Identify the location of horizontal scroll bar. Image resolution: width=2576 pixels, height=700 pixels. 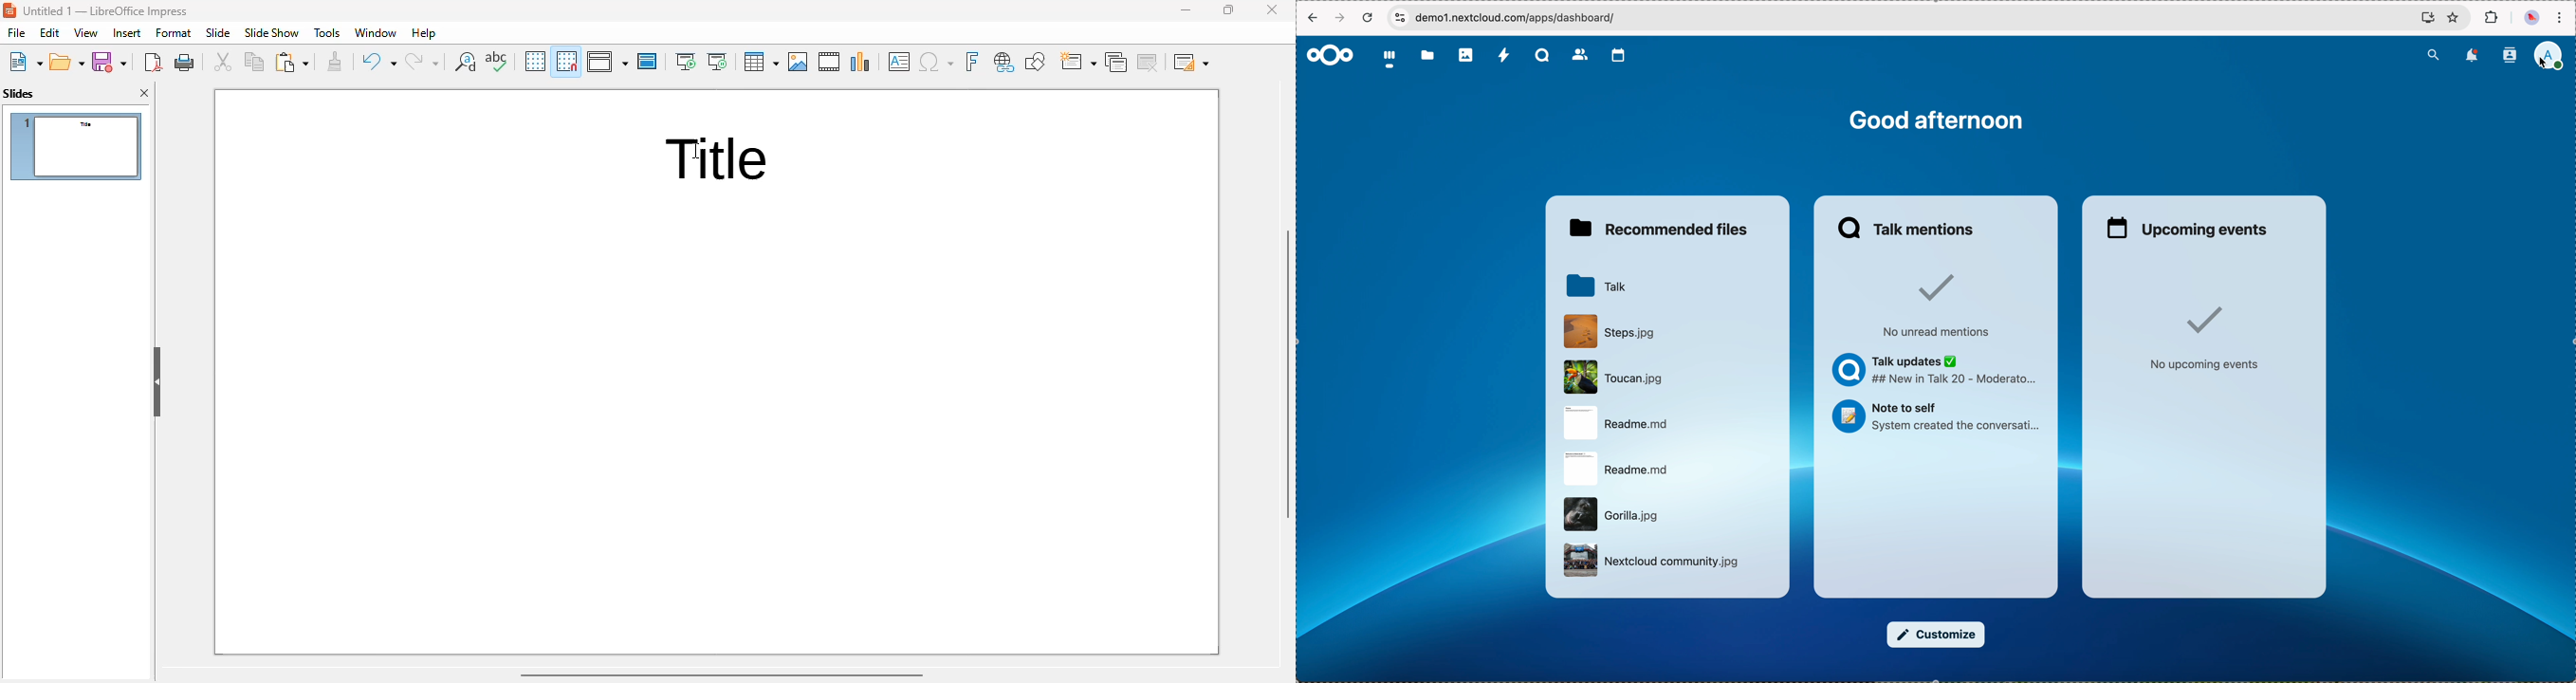
(722, 674).